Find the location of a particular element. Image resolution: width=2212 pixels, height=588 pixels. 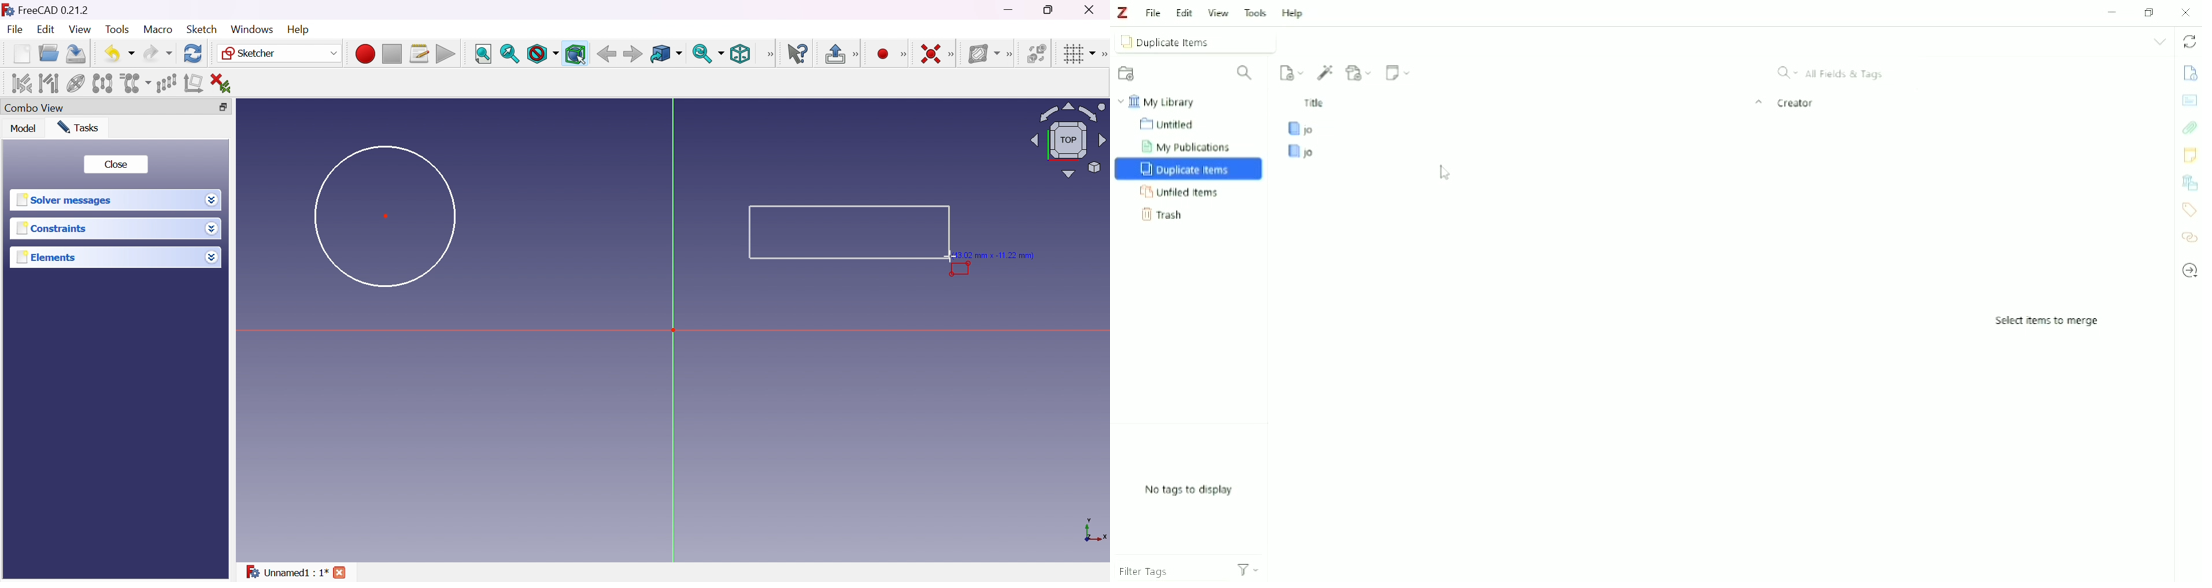

Tools is located at coordinates (119, 30).